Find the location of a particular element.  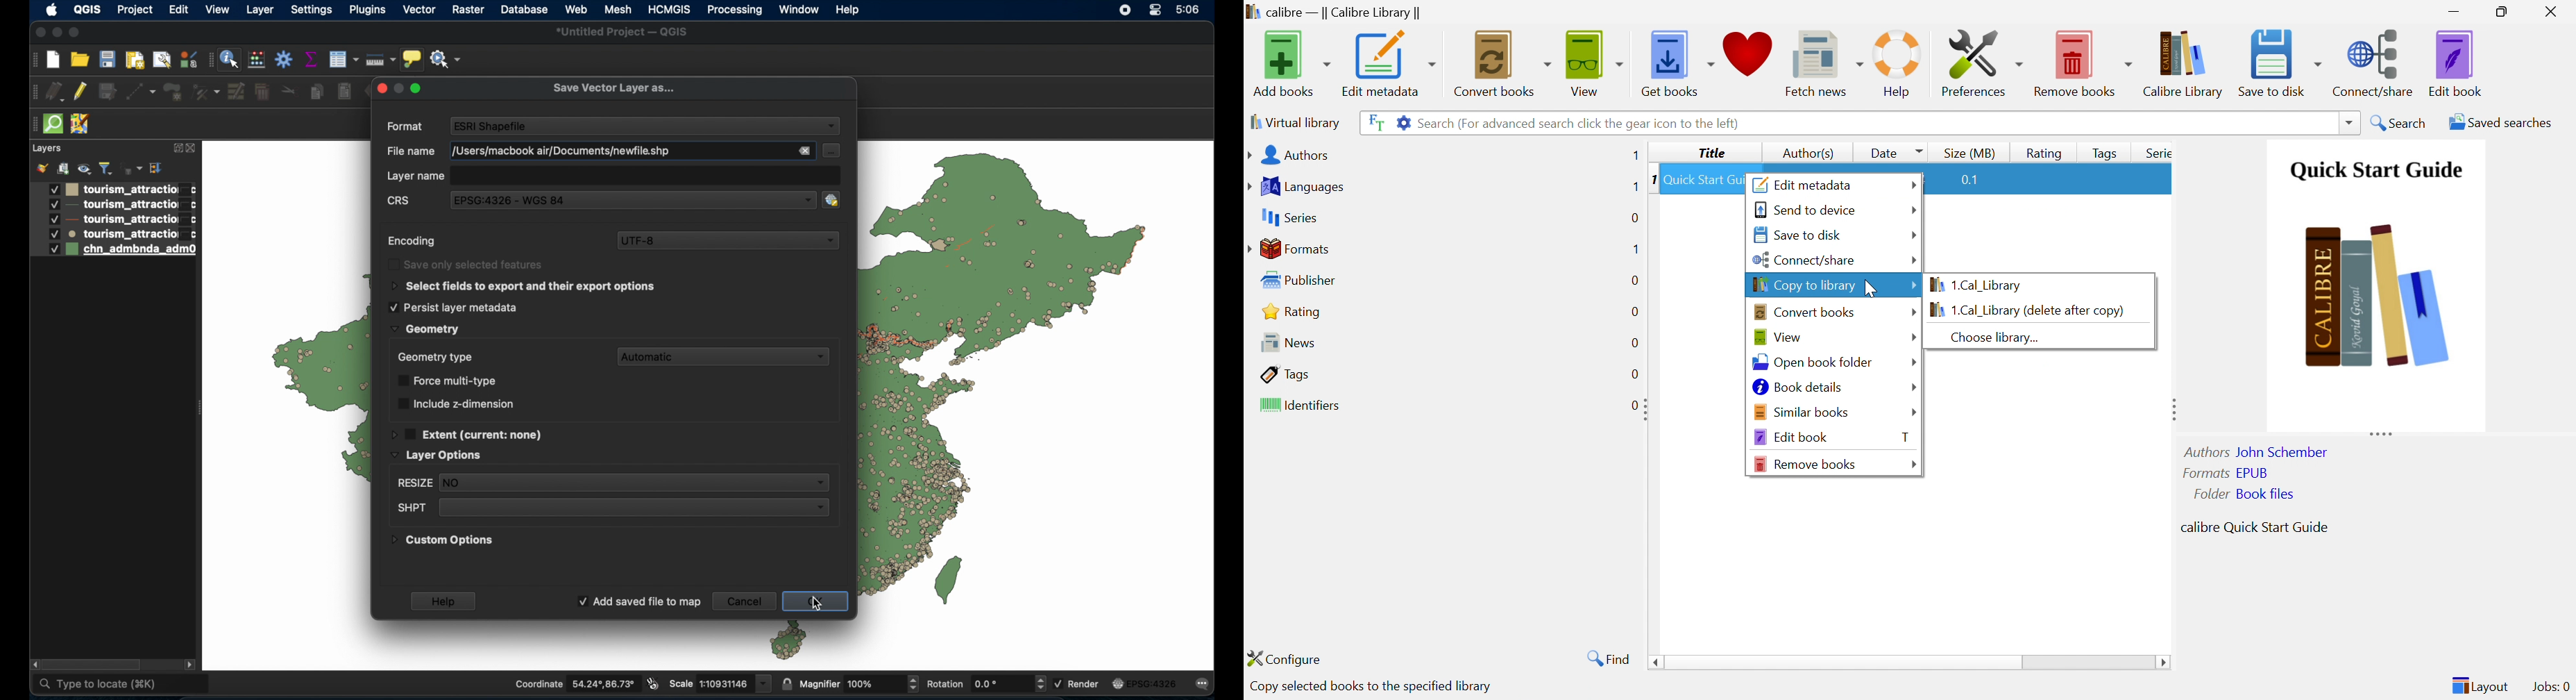

manage map theme is located at coordinates (84, 169).